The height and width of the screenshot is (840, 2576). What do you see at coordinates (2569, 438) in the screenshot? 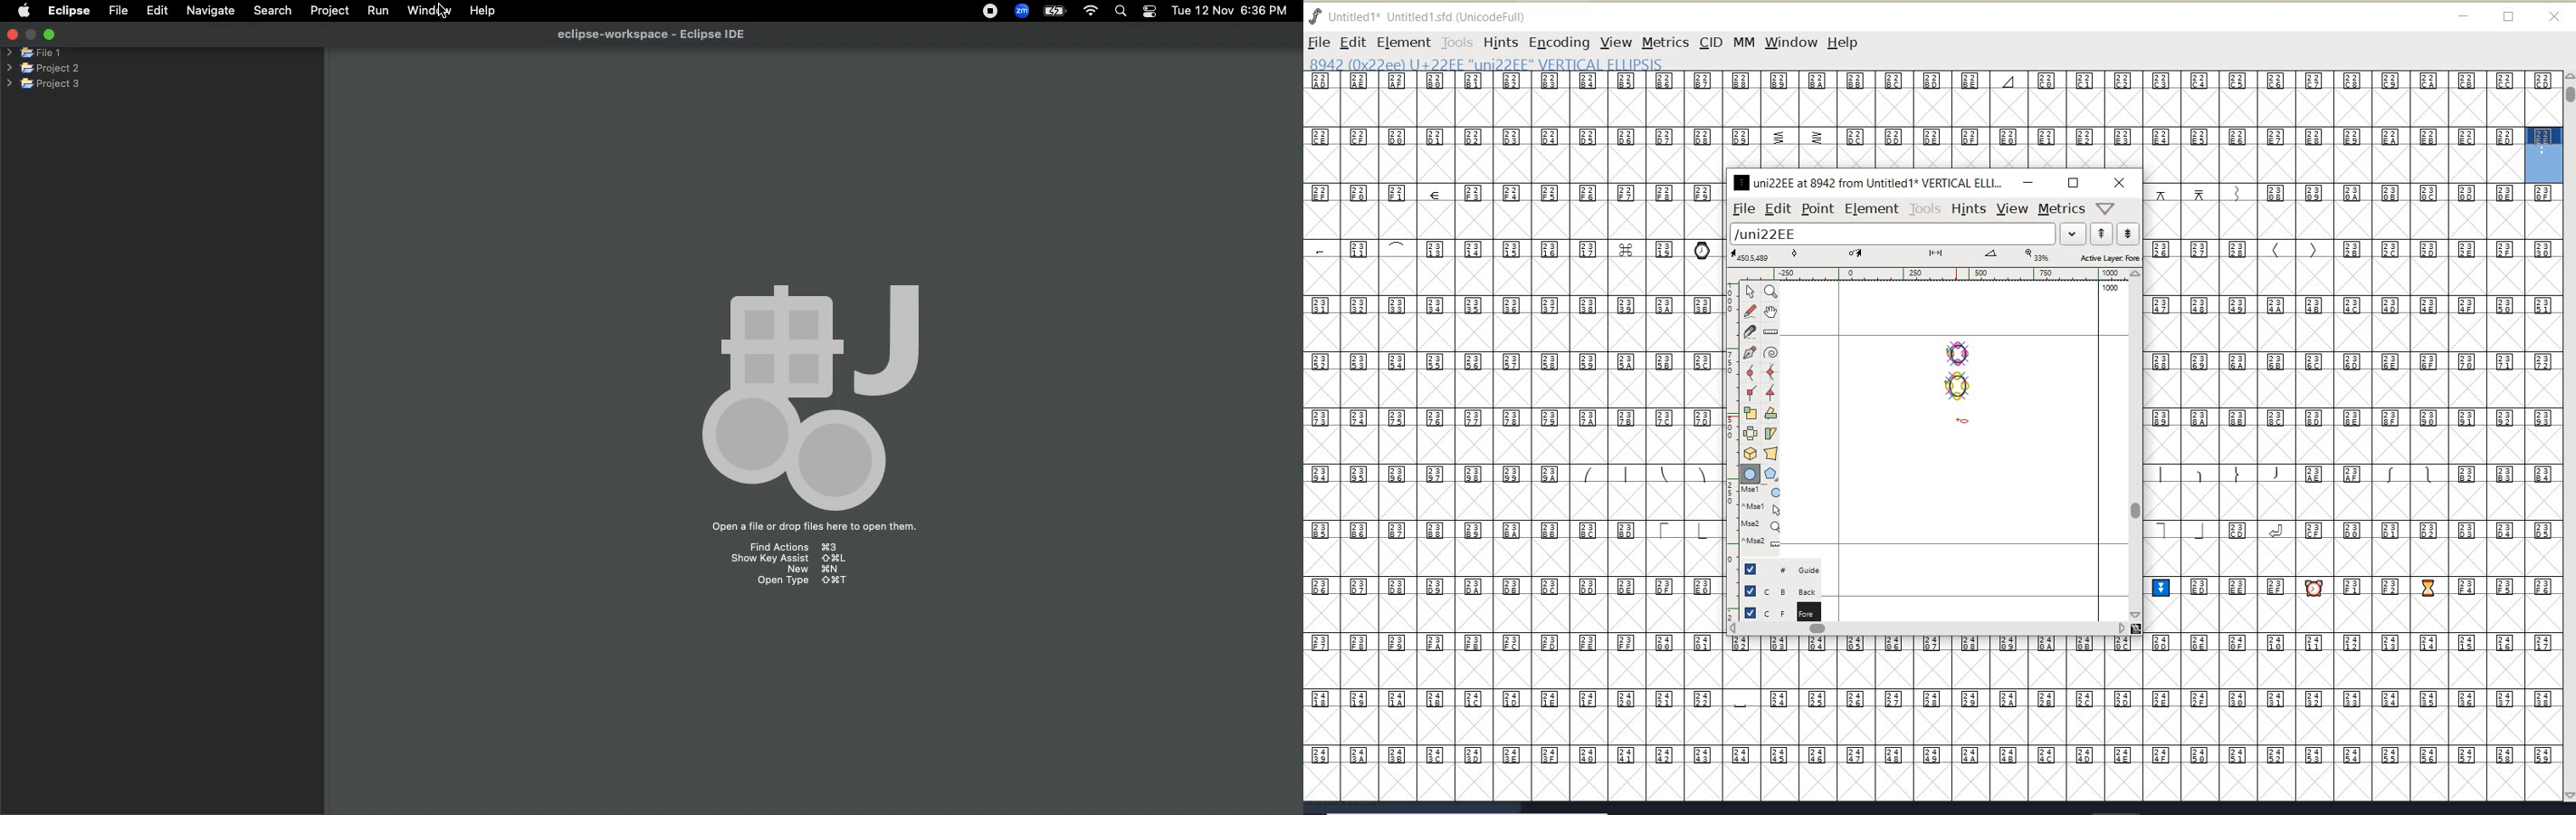
I see `SCROLLBAR` at bounding box center [2569, 438].